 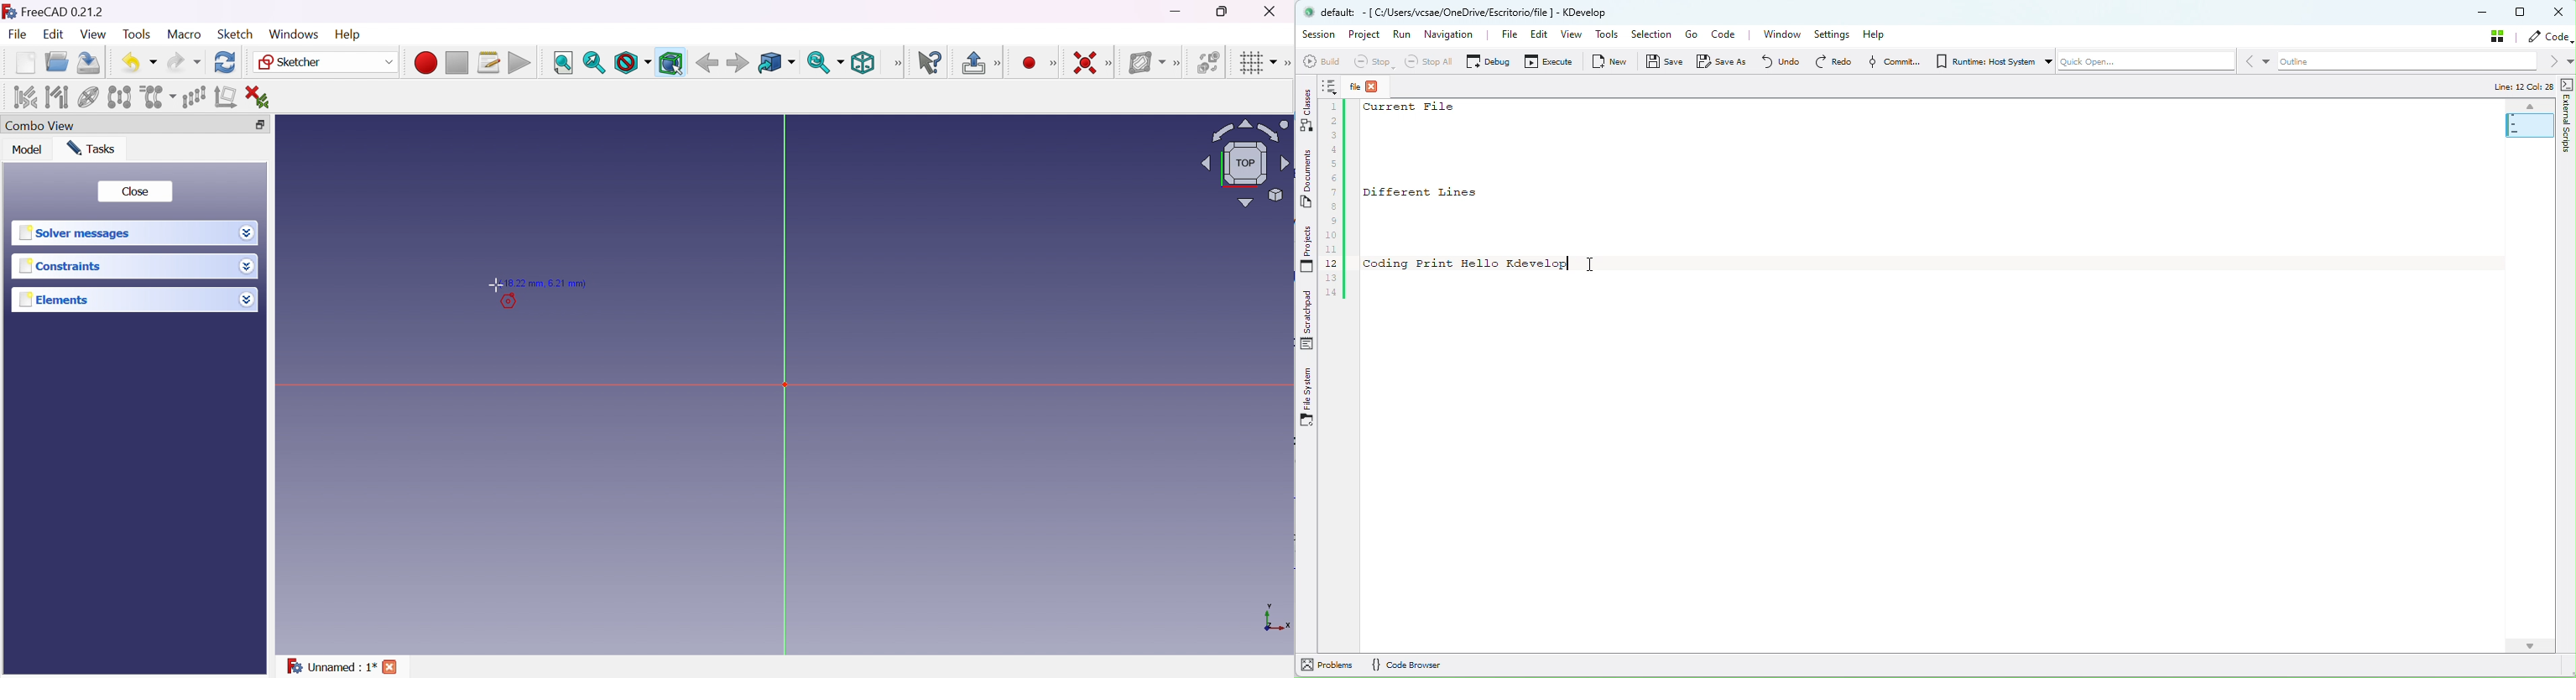 I want to click on Execute macro, so click(x=520, y=64).